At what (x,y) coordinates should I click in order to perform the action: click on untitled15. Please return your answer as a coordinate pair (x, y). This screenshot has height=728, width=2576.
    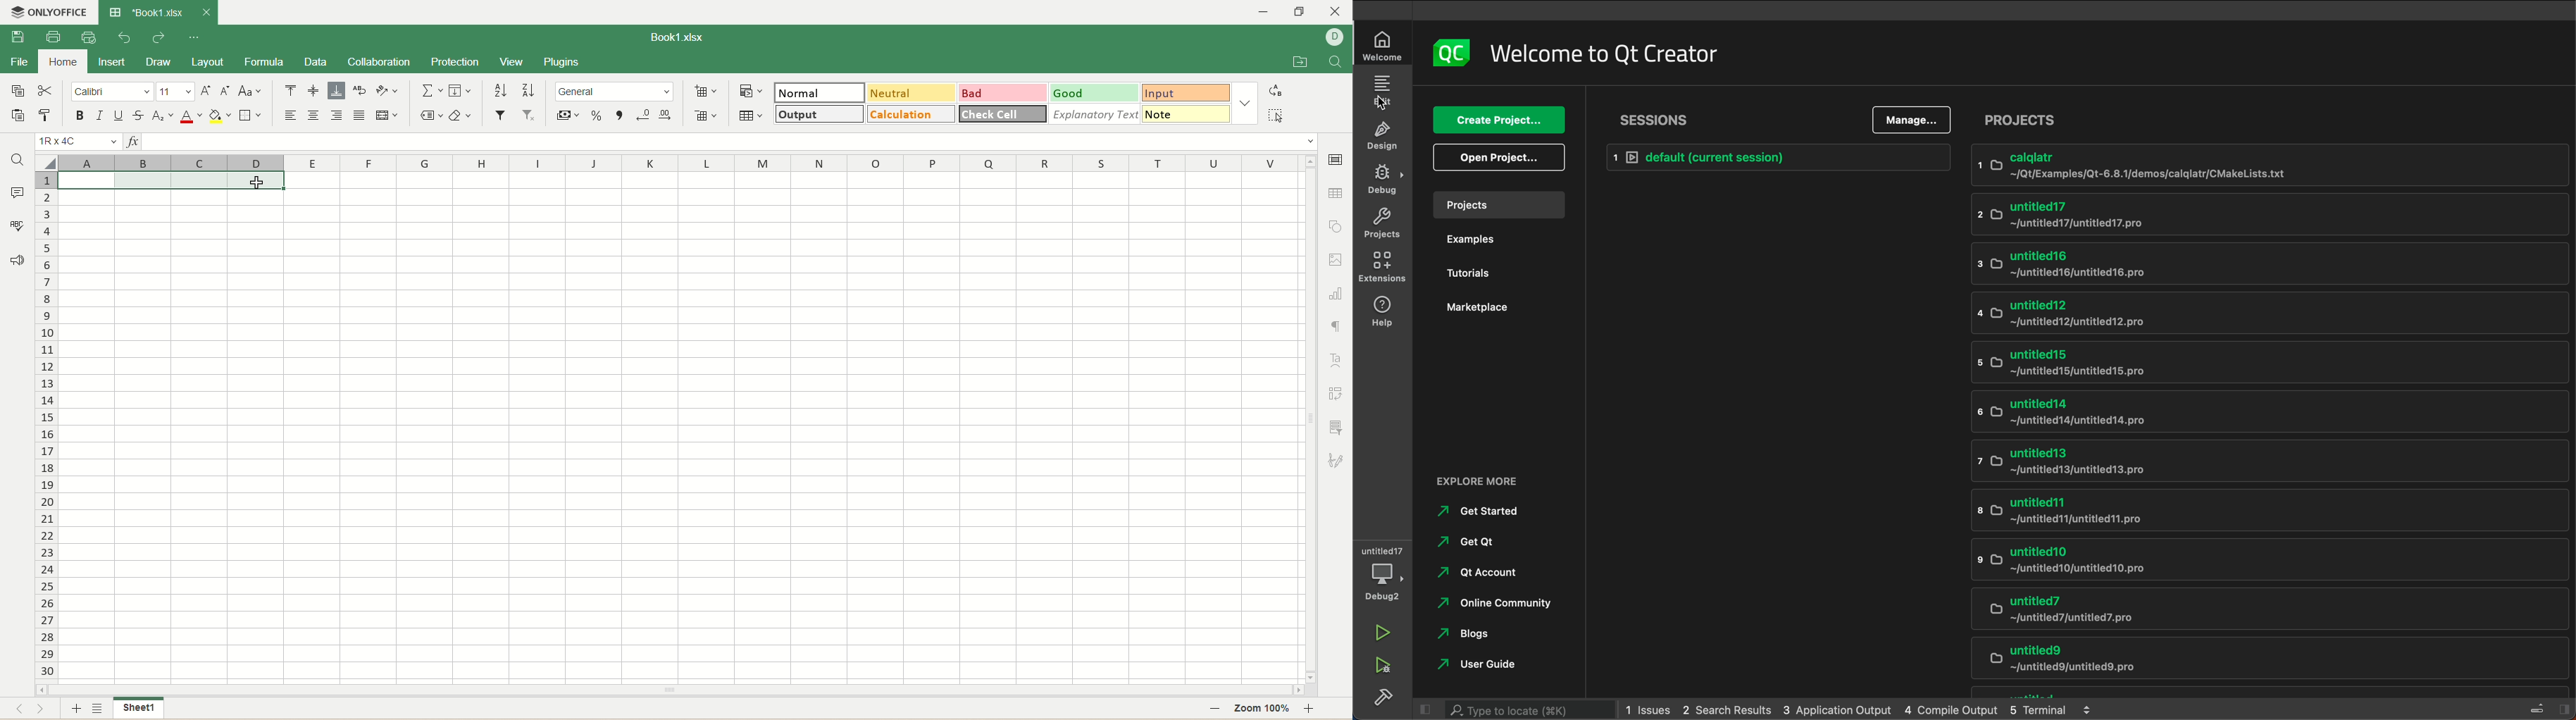
    Looking at the image, I should click on (2241, 365).